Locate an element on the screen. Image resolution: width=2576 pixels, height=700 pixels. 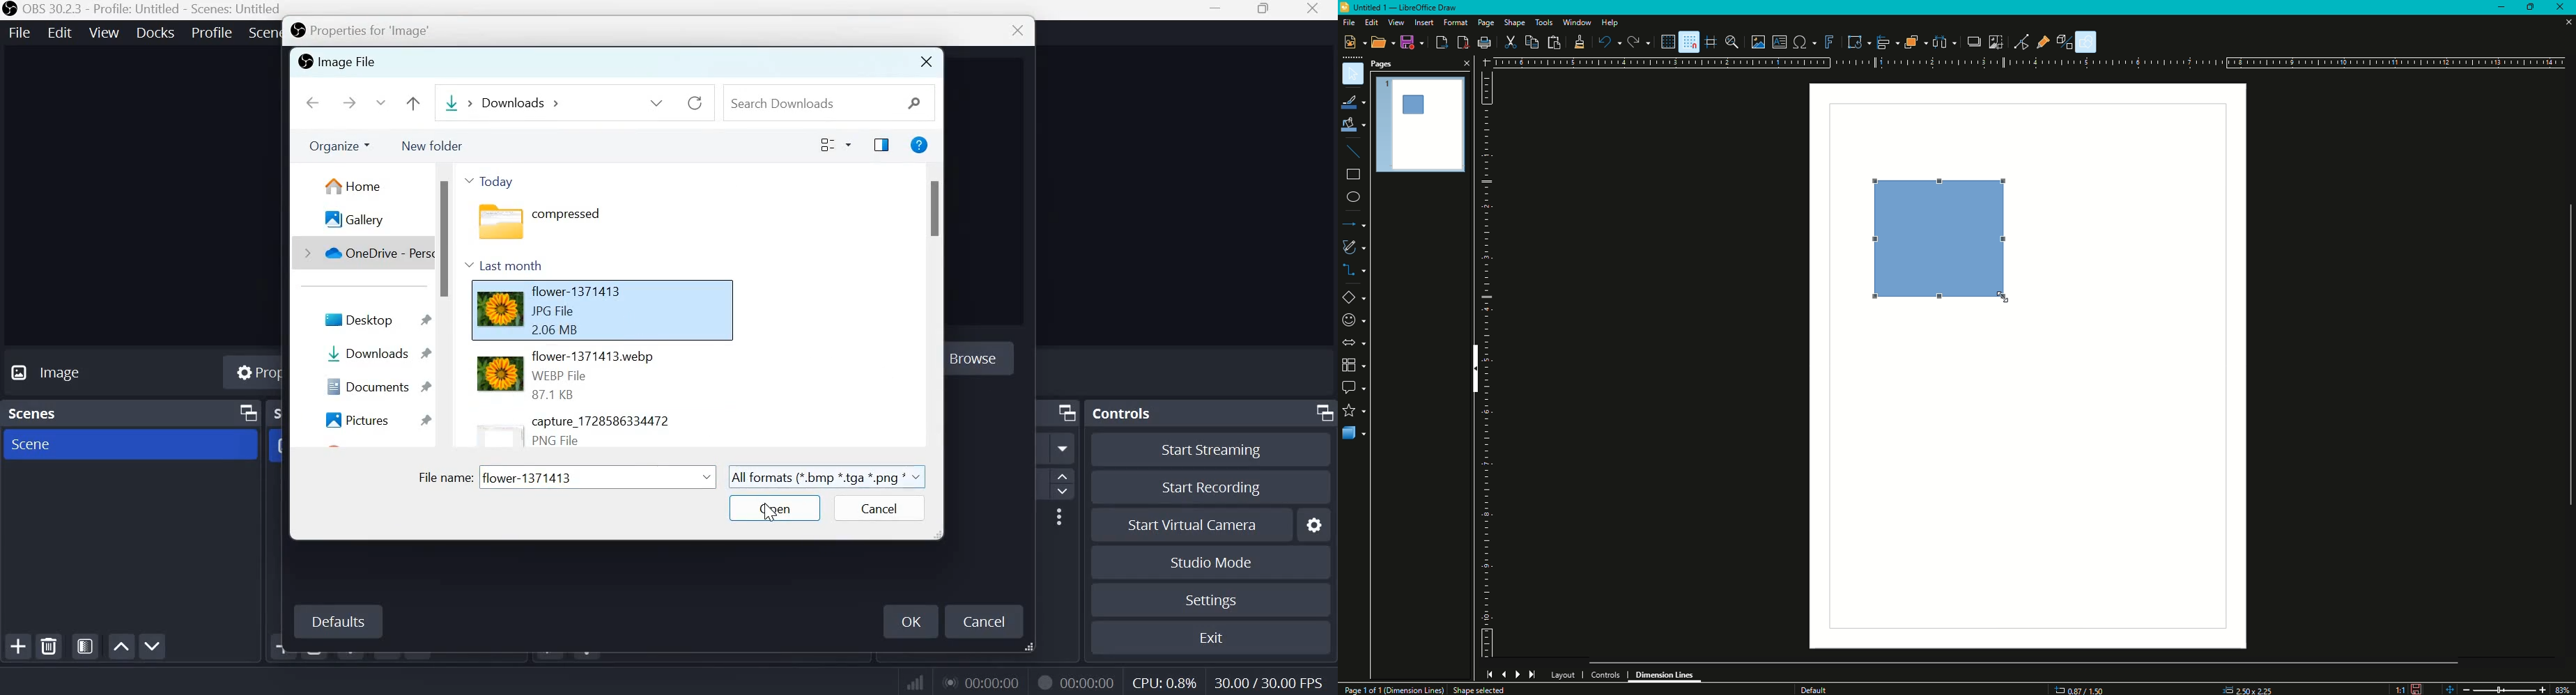
Controls is located at coordinates (1122, 412).